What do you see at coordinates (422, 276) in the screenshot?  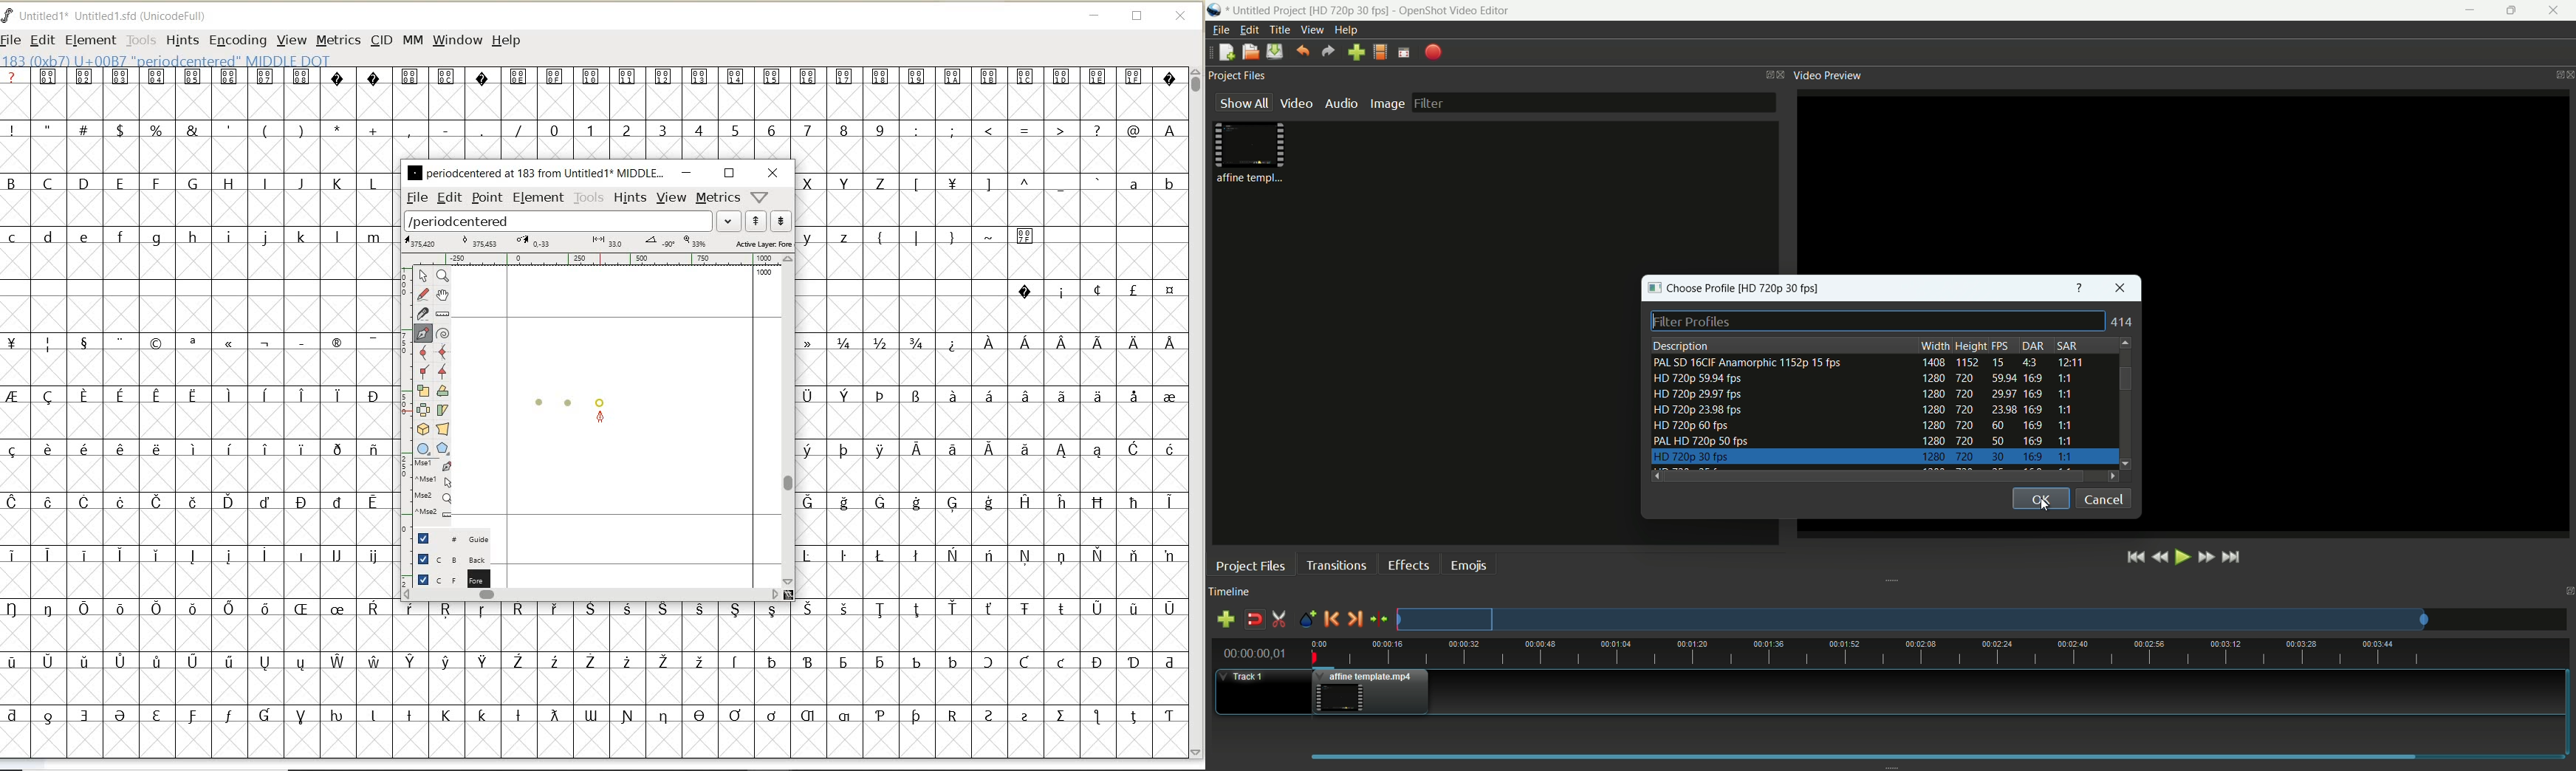 I see `pointer` at bounding box center [422, 276].